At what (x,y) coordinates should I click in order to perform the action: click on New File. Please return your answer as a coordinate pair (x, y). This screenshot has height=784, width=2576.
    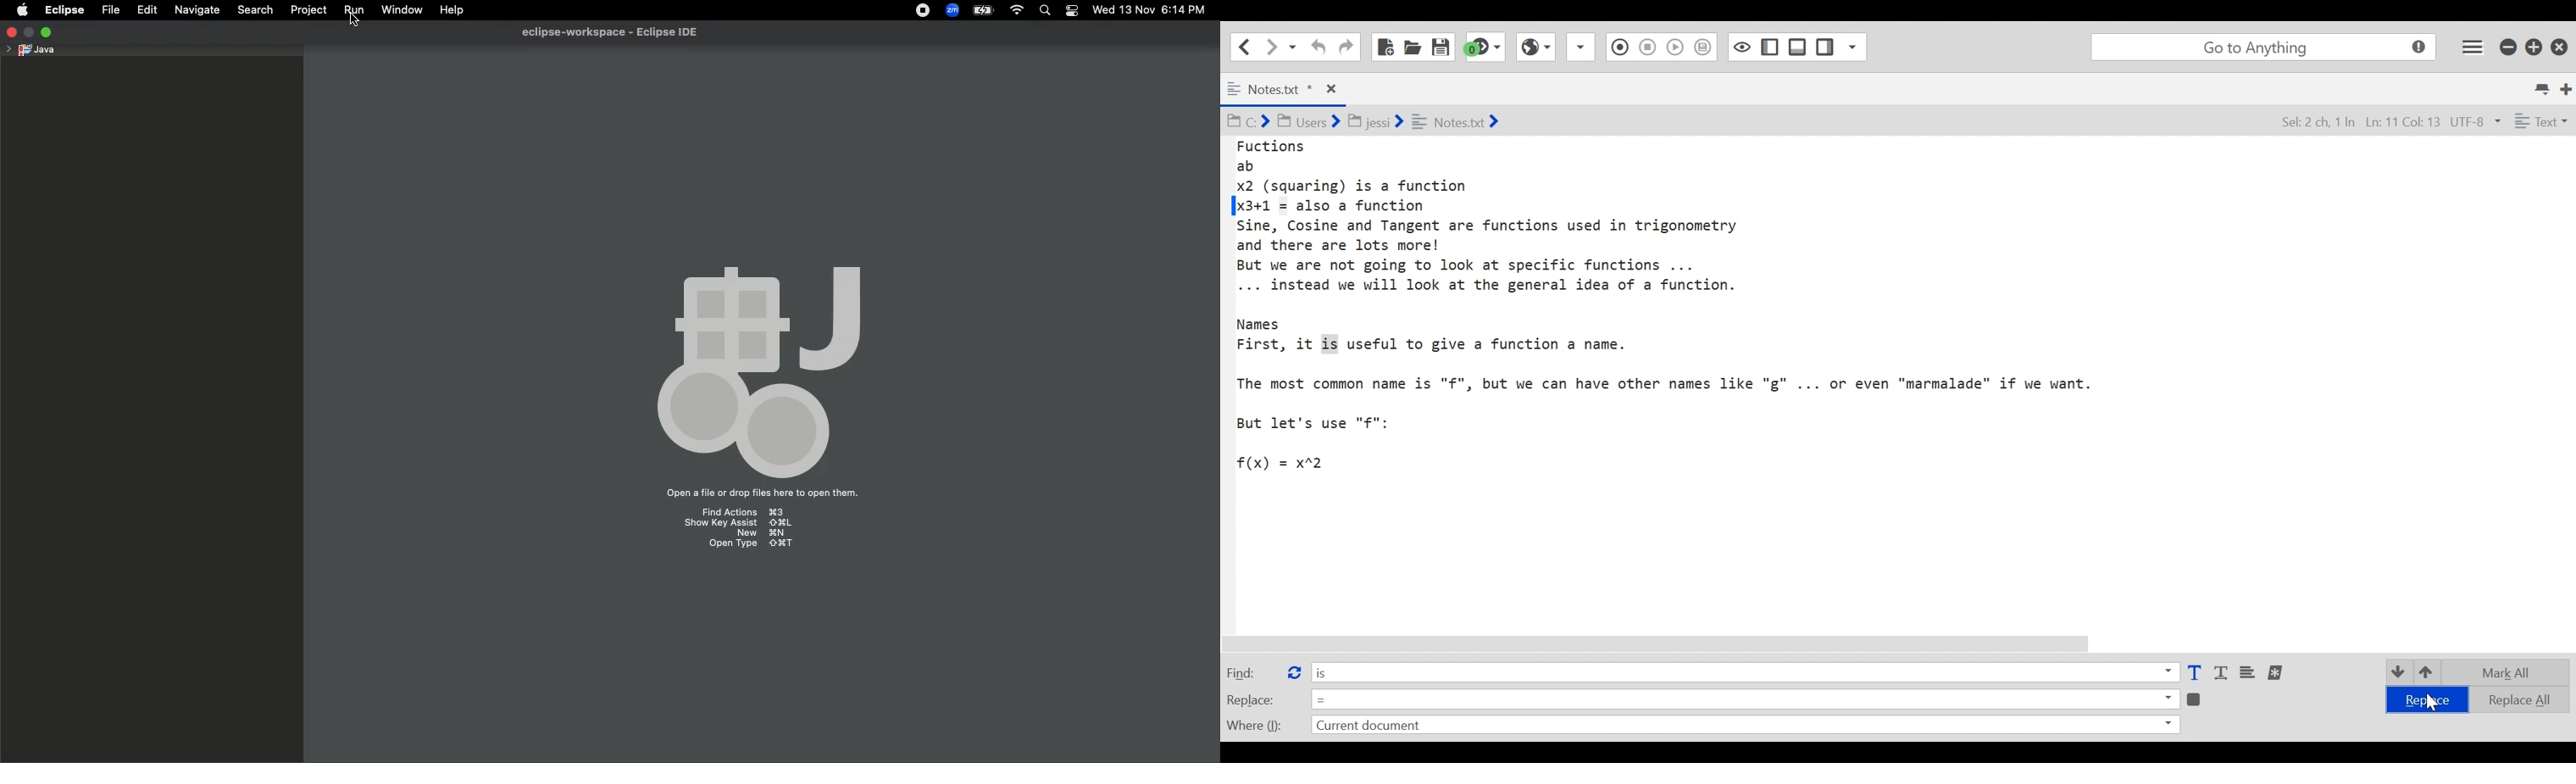
    Looking at the image, I should click on (1384, 47).